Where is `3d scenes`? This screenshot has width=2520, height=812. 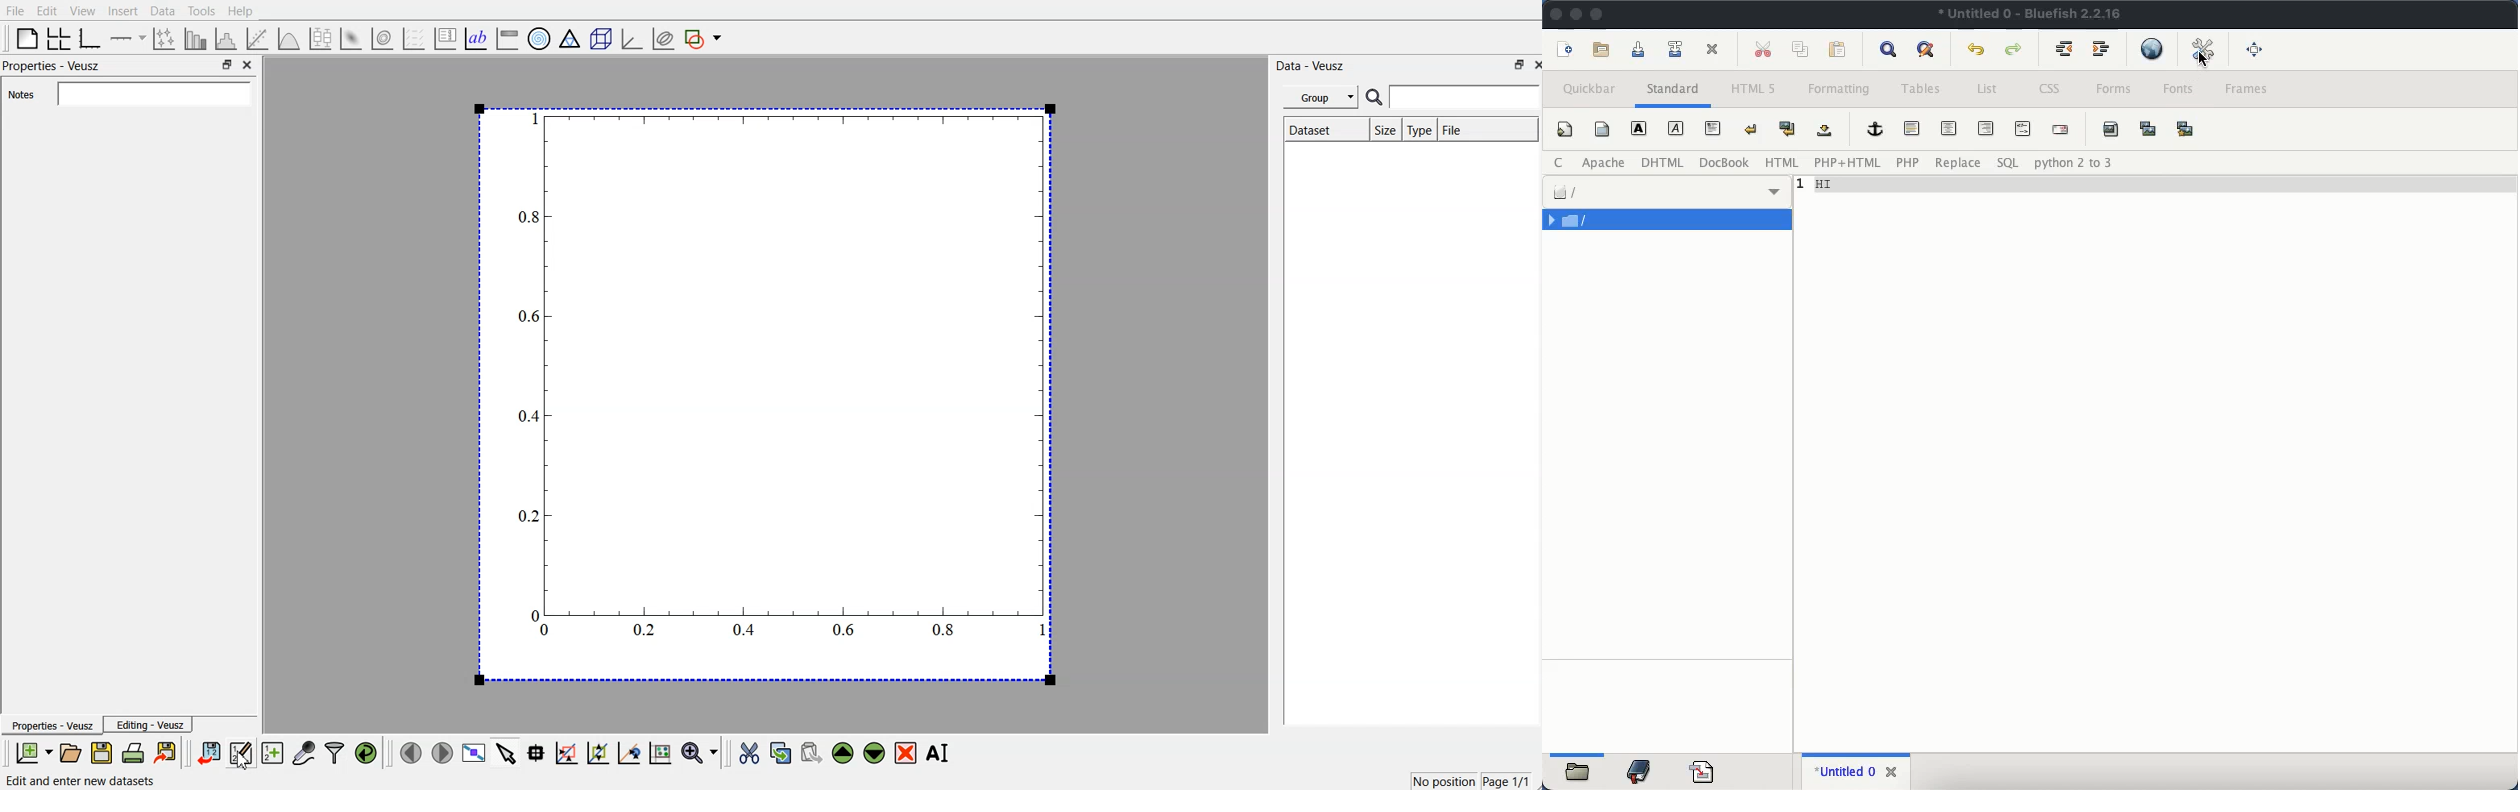 3d scenes is located at coordinates (599, 35).